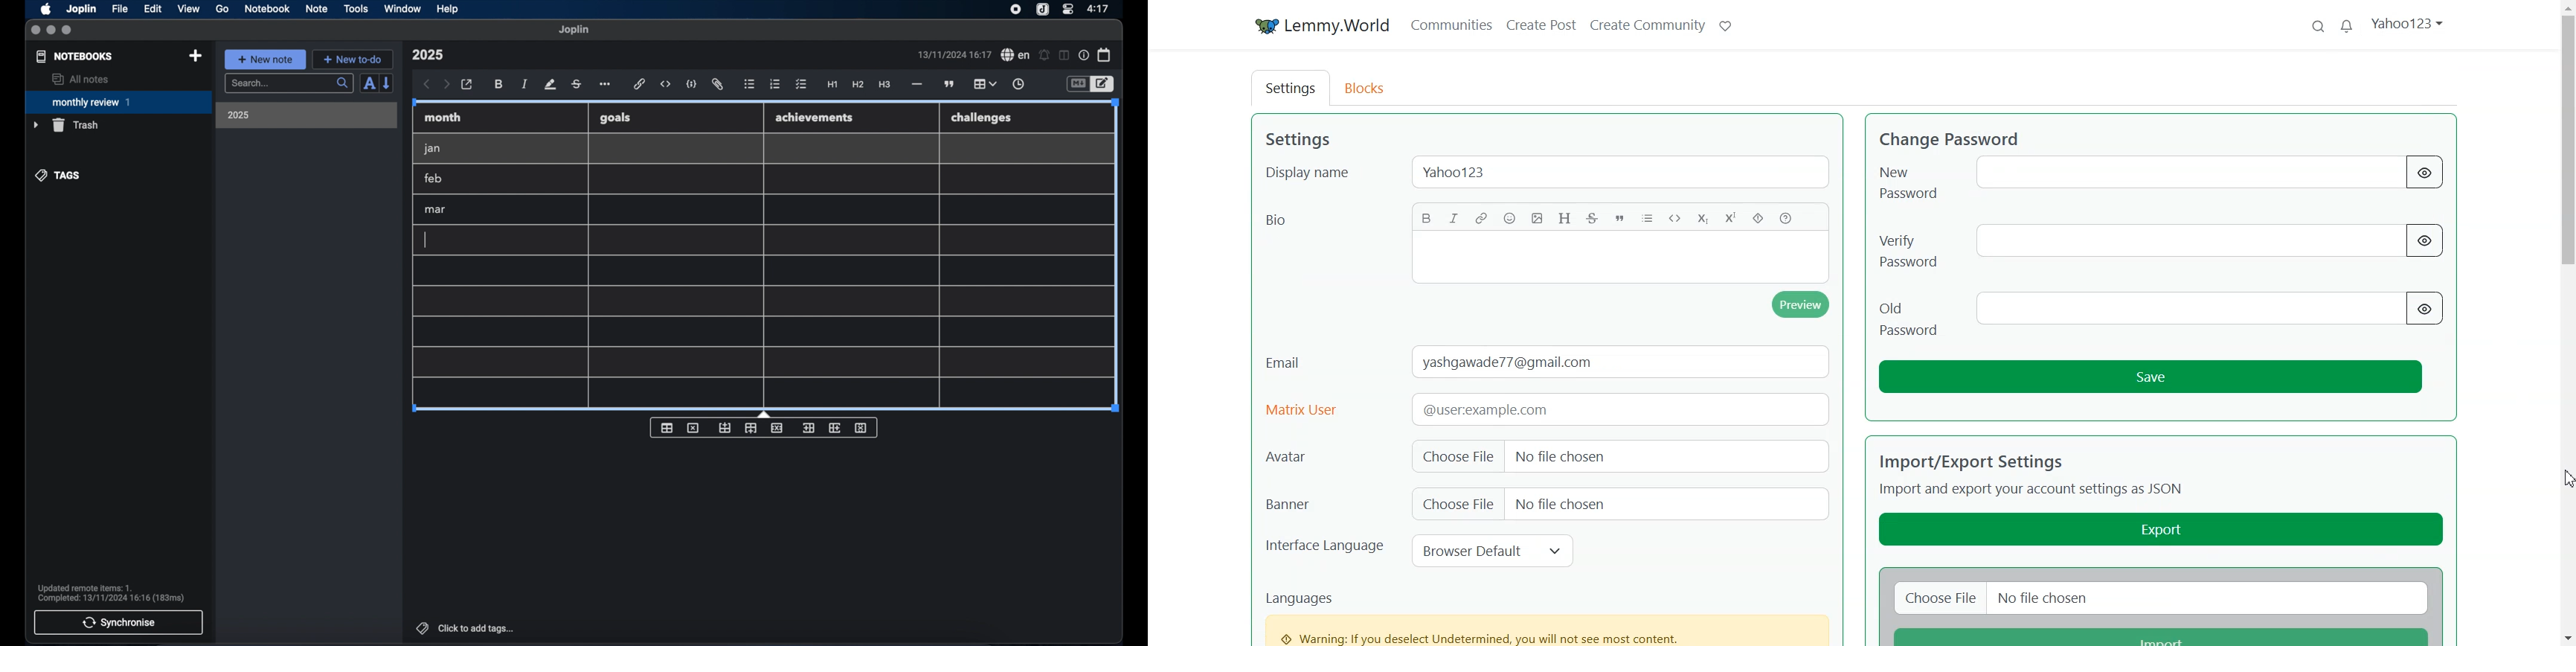  Describe the element at coordinates (1454, 217) in the screenshot. I see `Italic` at that location.